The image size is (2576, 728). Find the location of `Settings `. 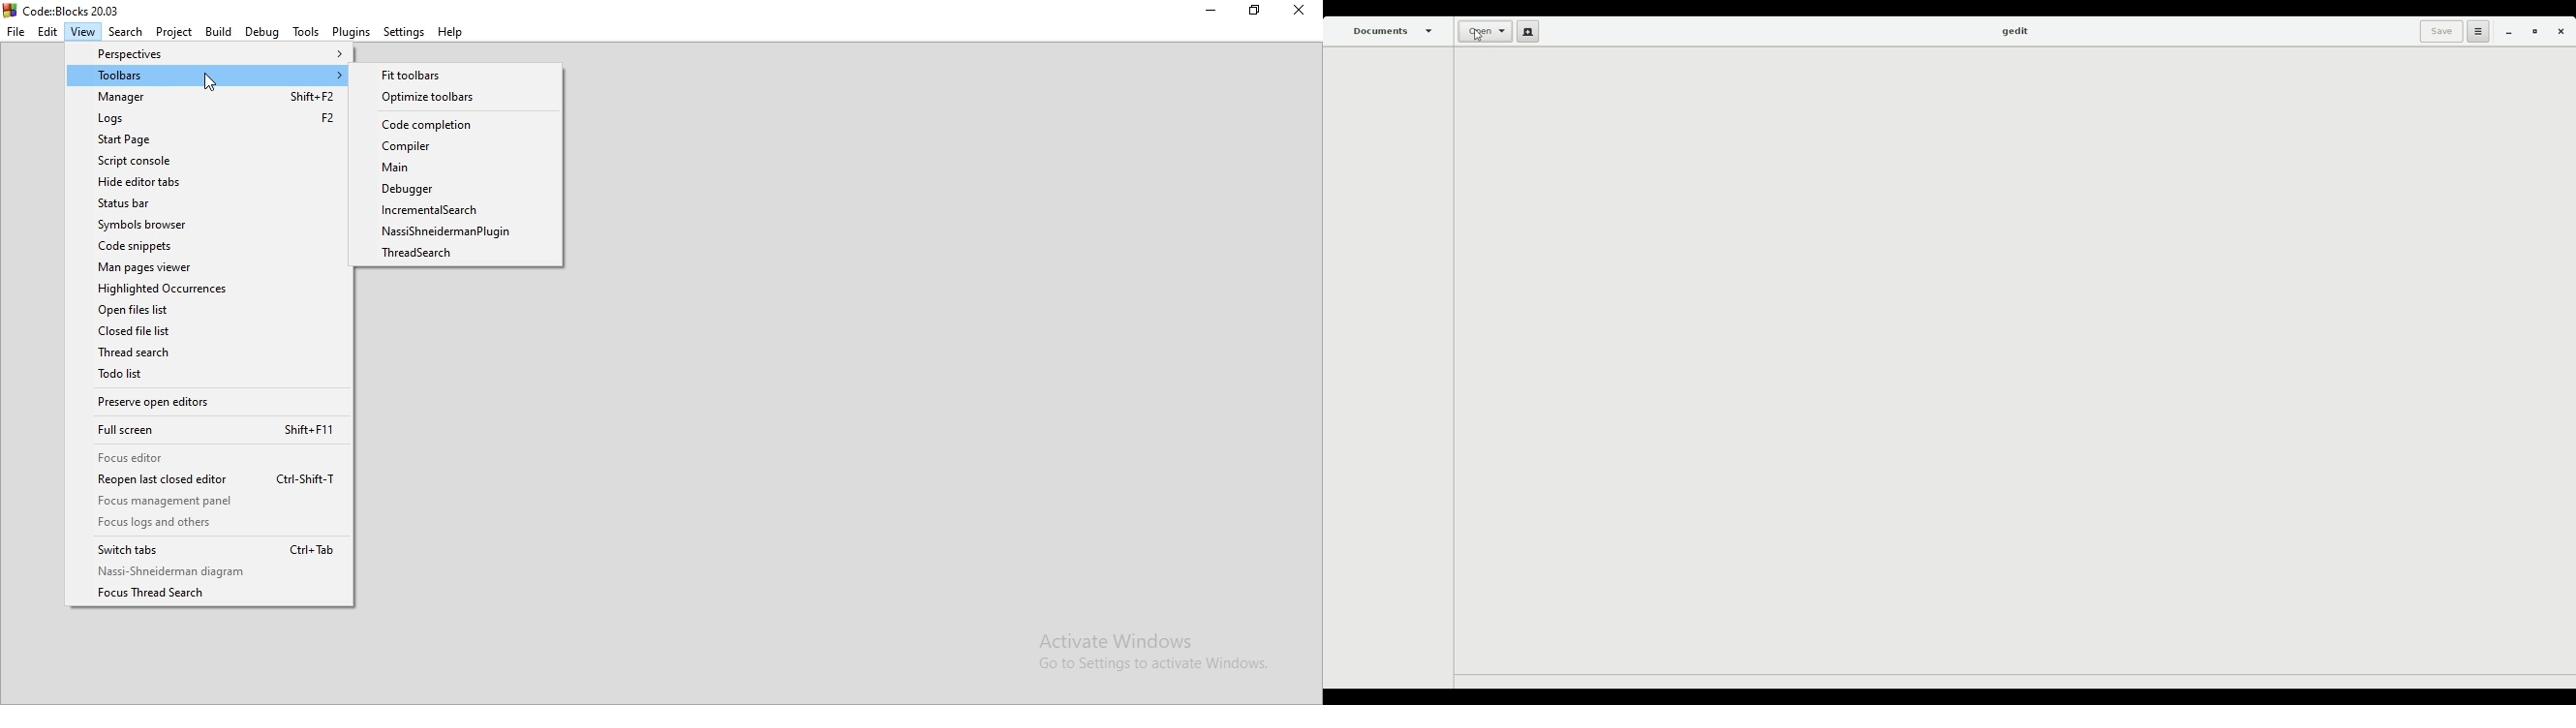

Settings  is located at coordinates (403, 31).